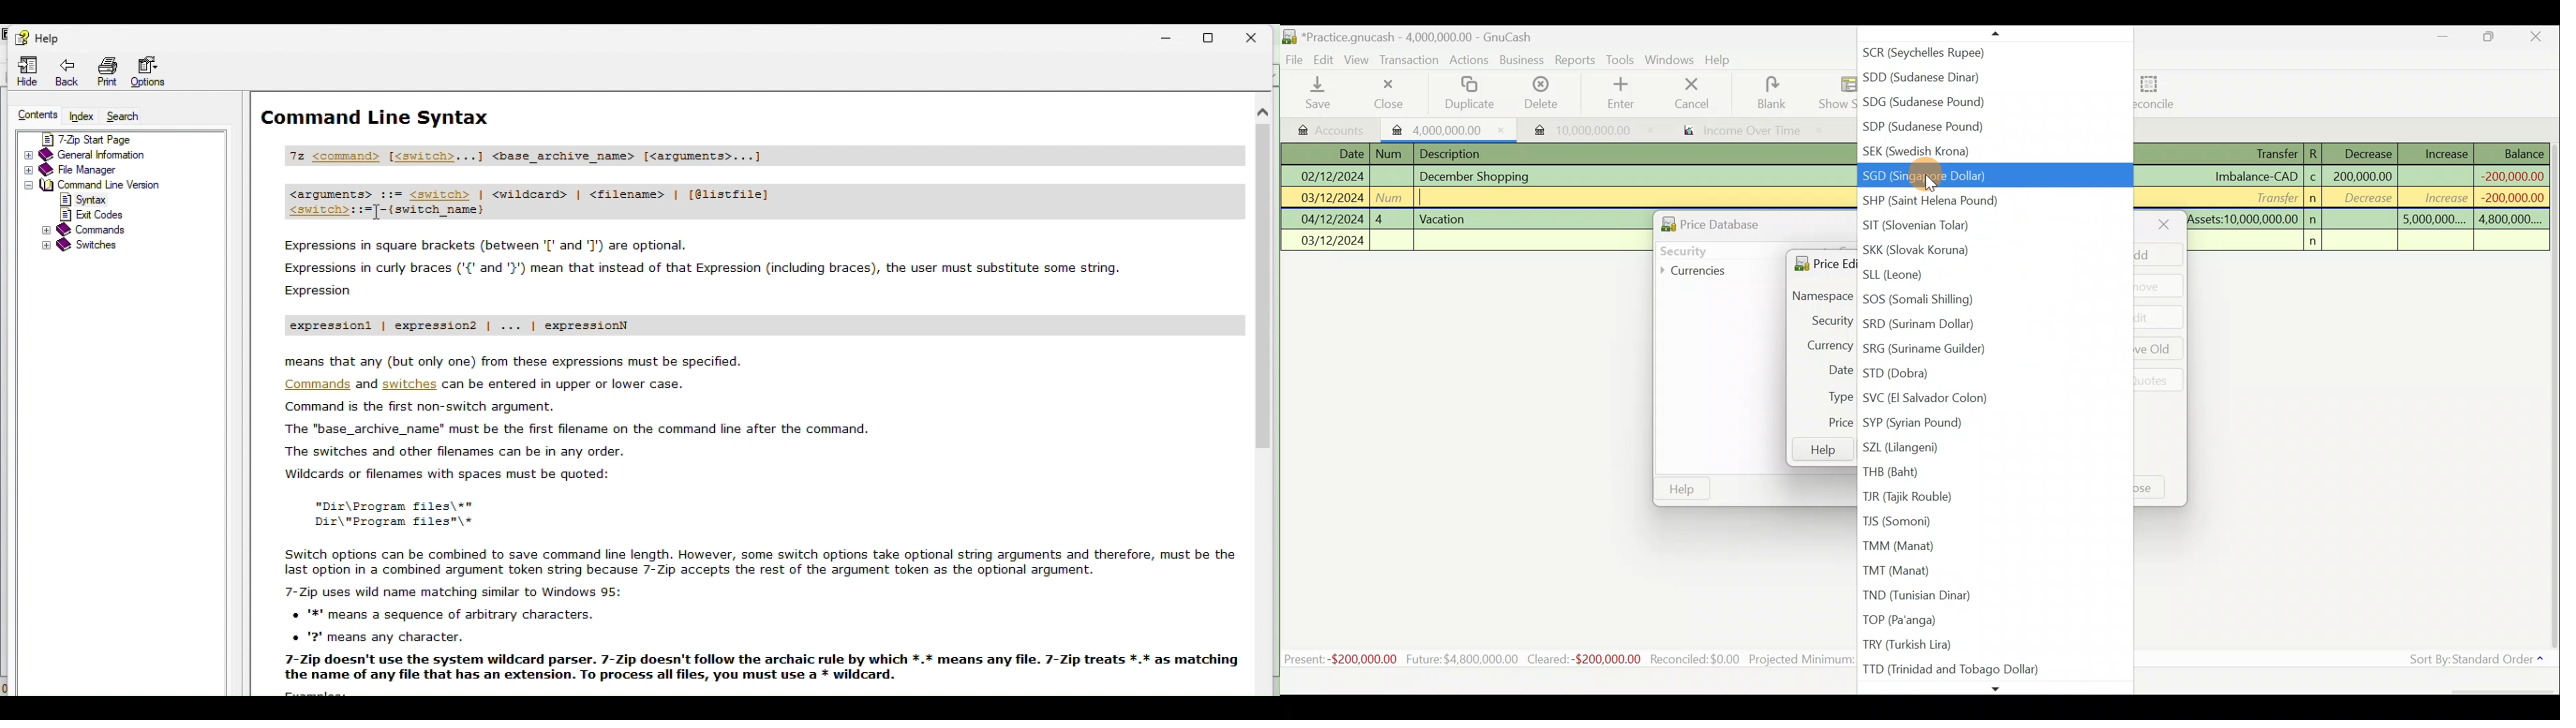 The image size is (2576, 728). I want to click on 4, so click(1391, 217).